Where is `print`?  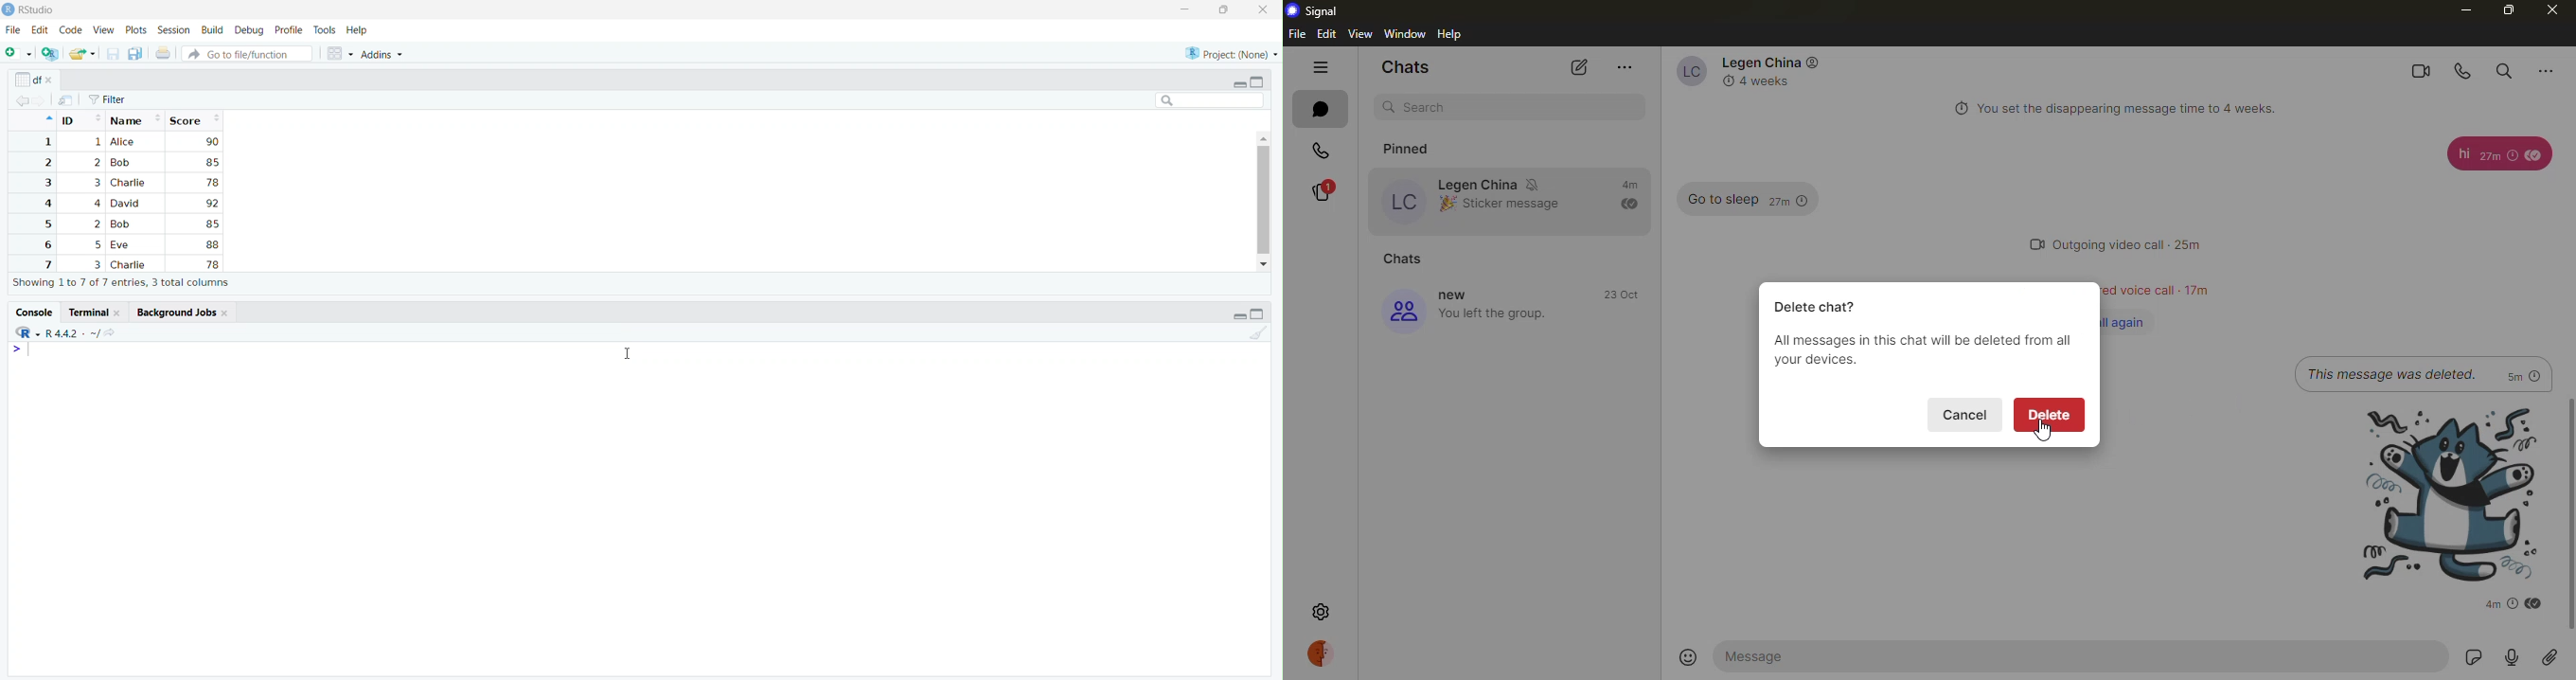
print is located at coordinates (163, 53).